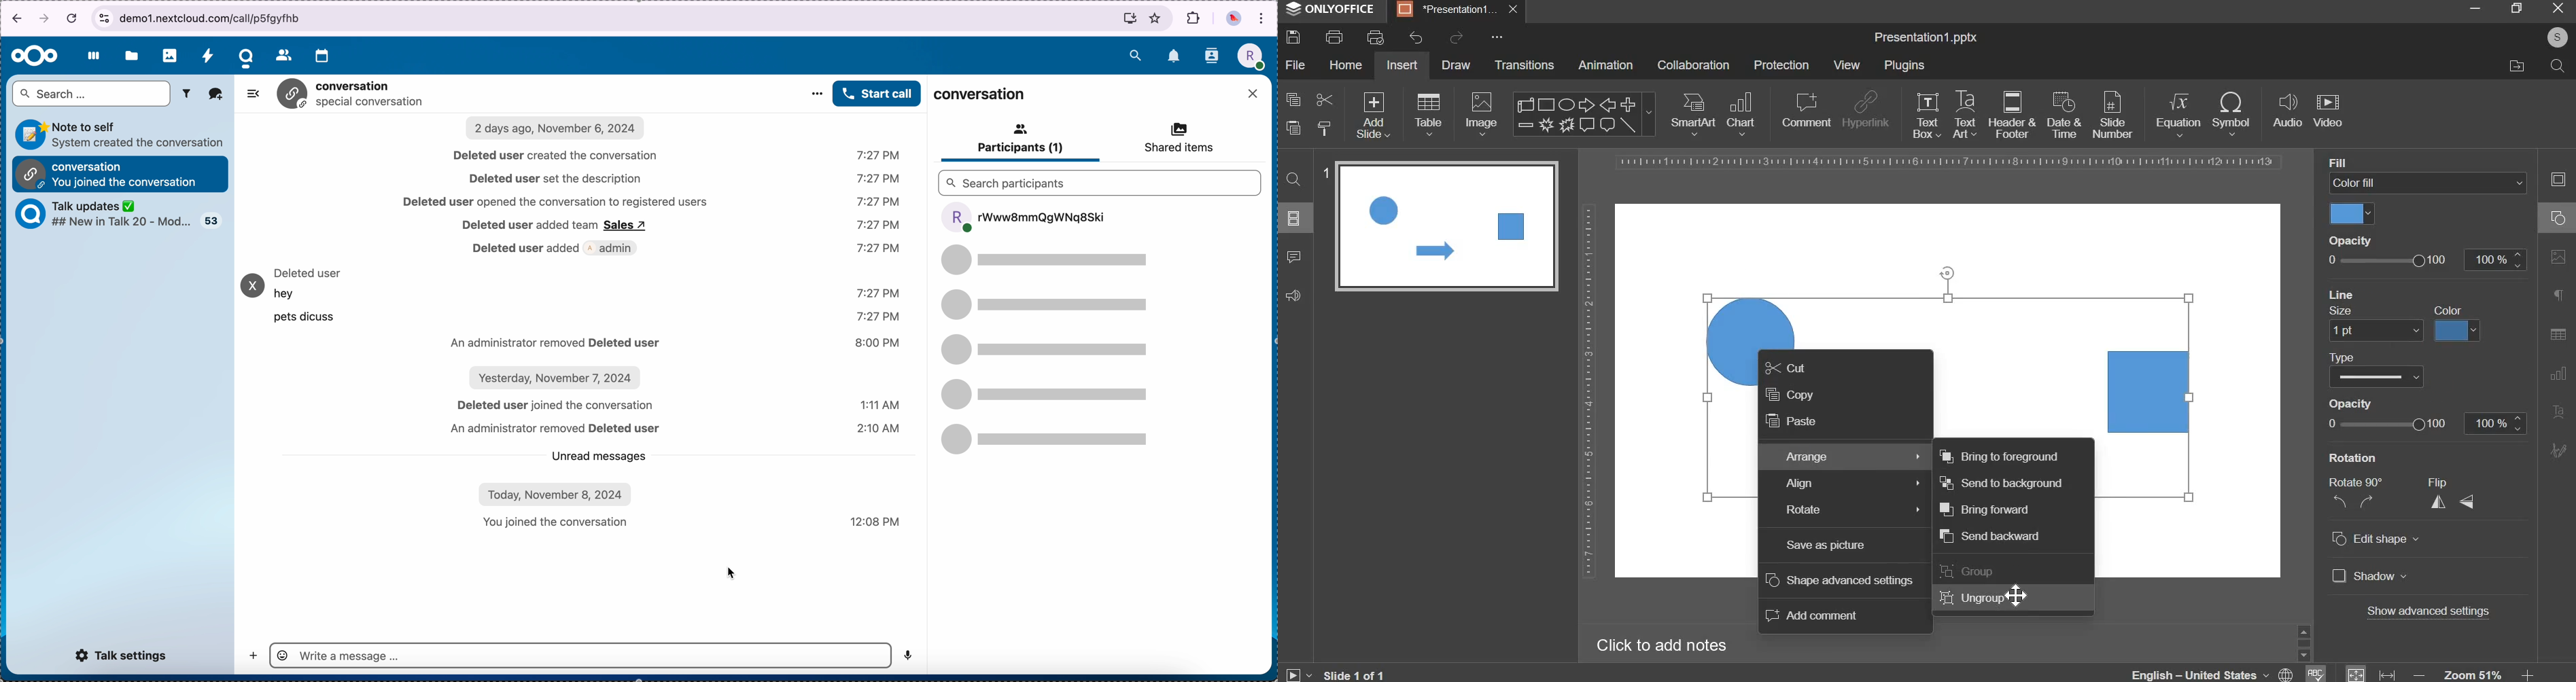 This screenshot has width=2576, height=700. I want to click on equation, so click(2178, 113).